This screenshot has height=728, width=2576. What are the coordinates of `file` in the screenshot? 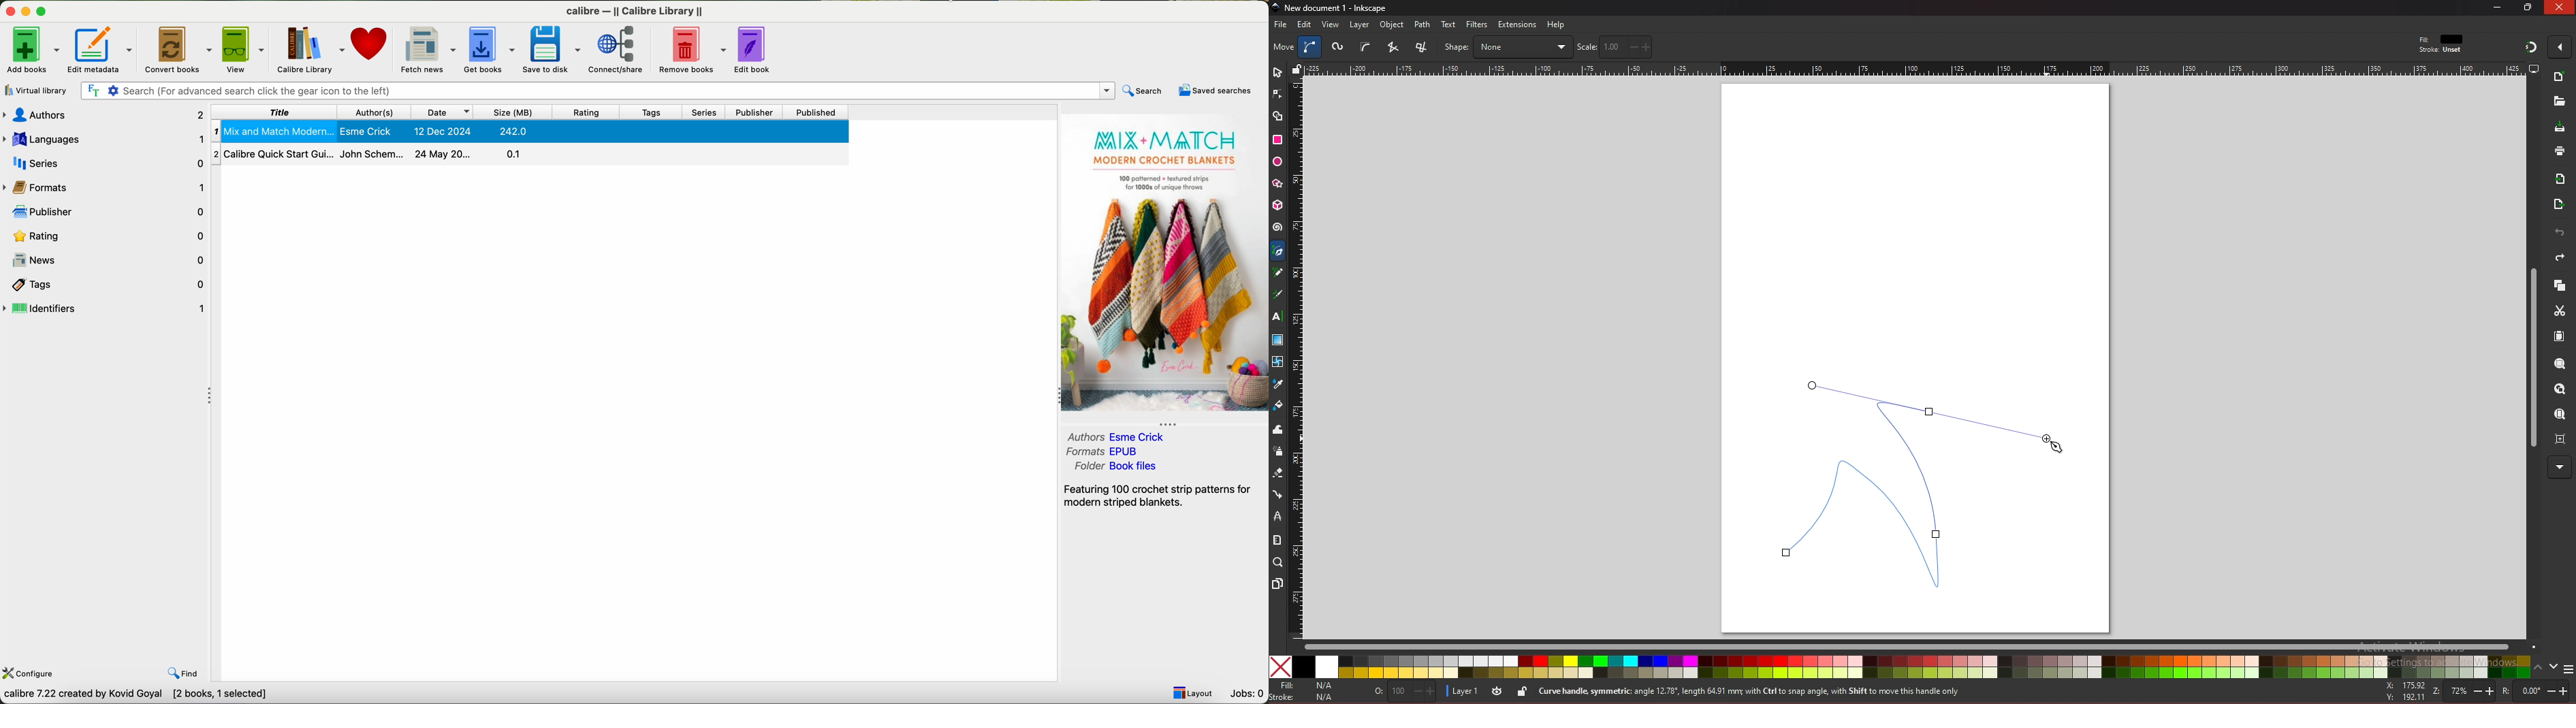 It's located at (1280, 25).